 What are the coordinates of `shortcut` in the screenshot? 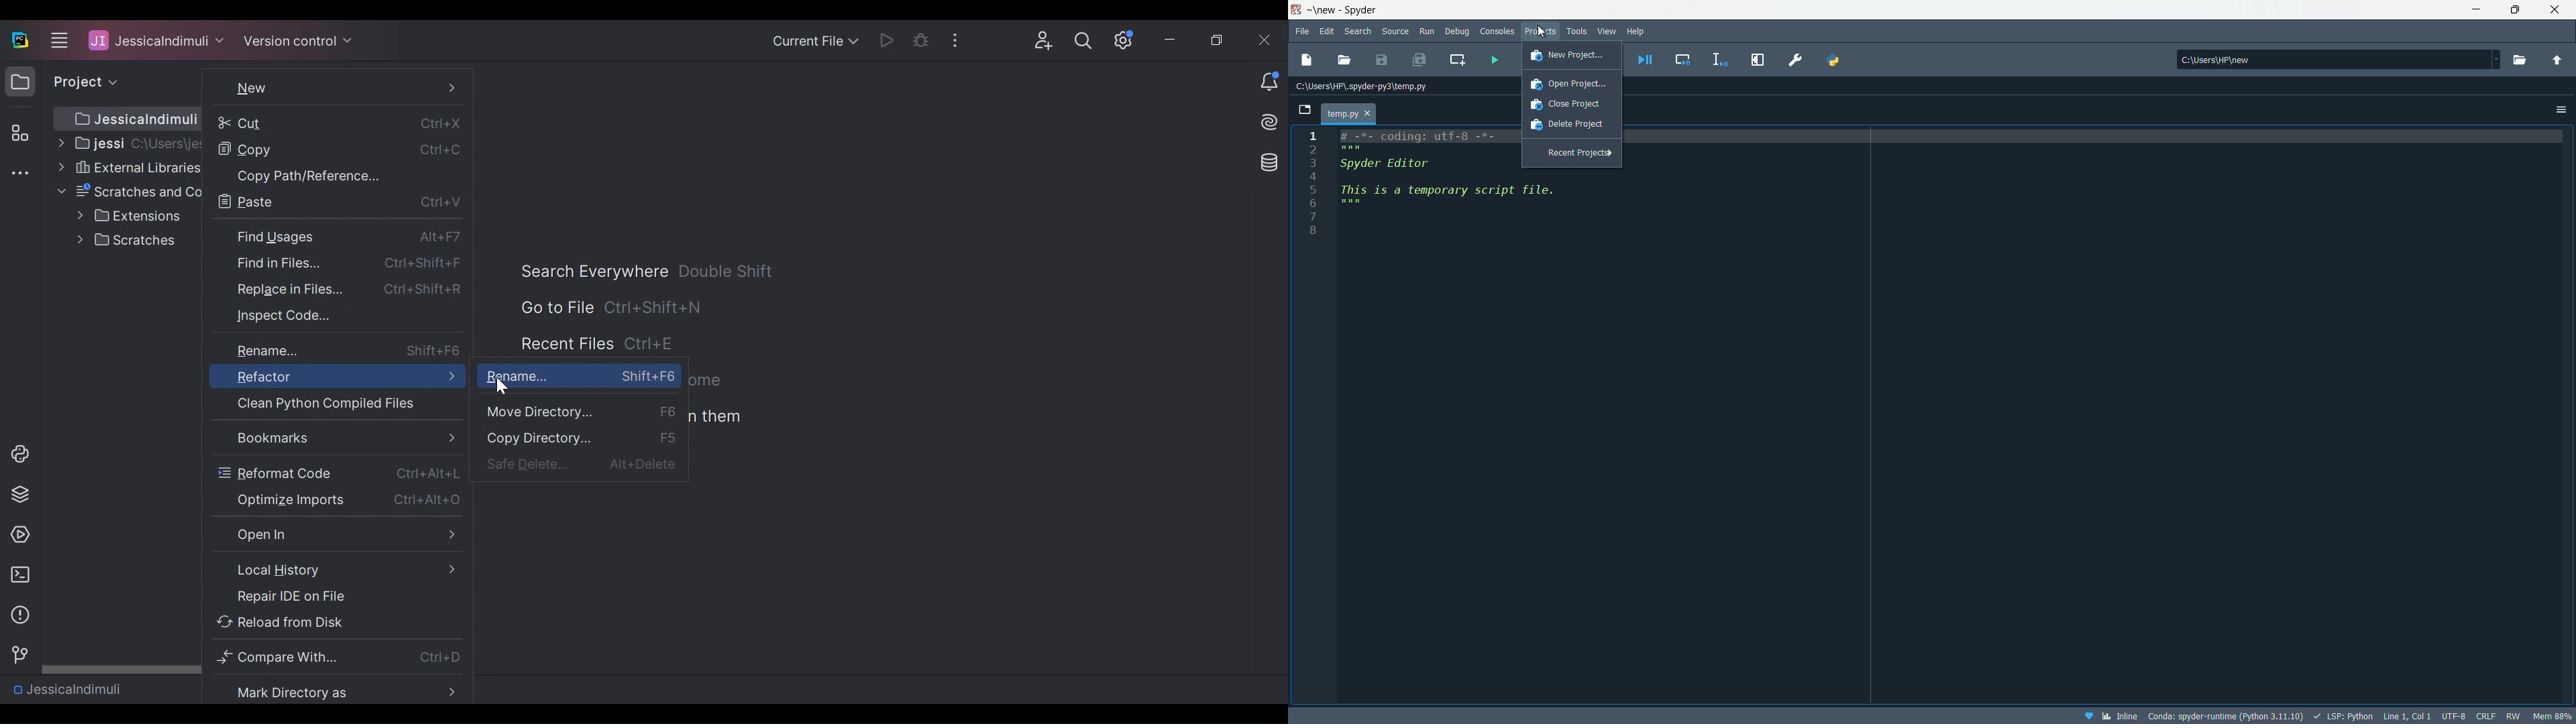 It's located at (652, 345).